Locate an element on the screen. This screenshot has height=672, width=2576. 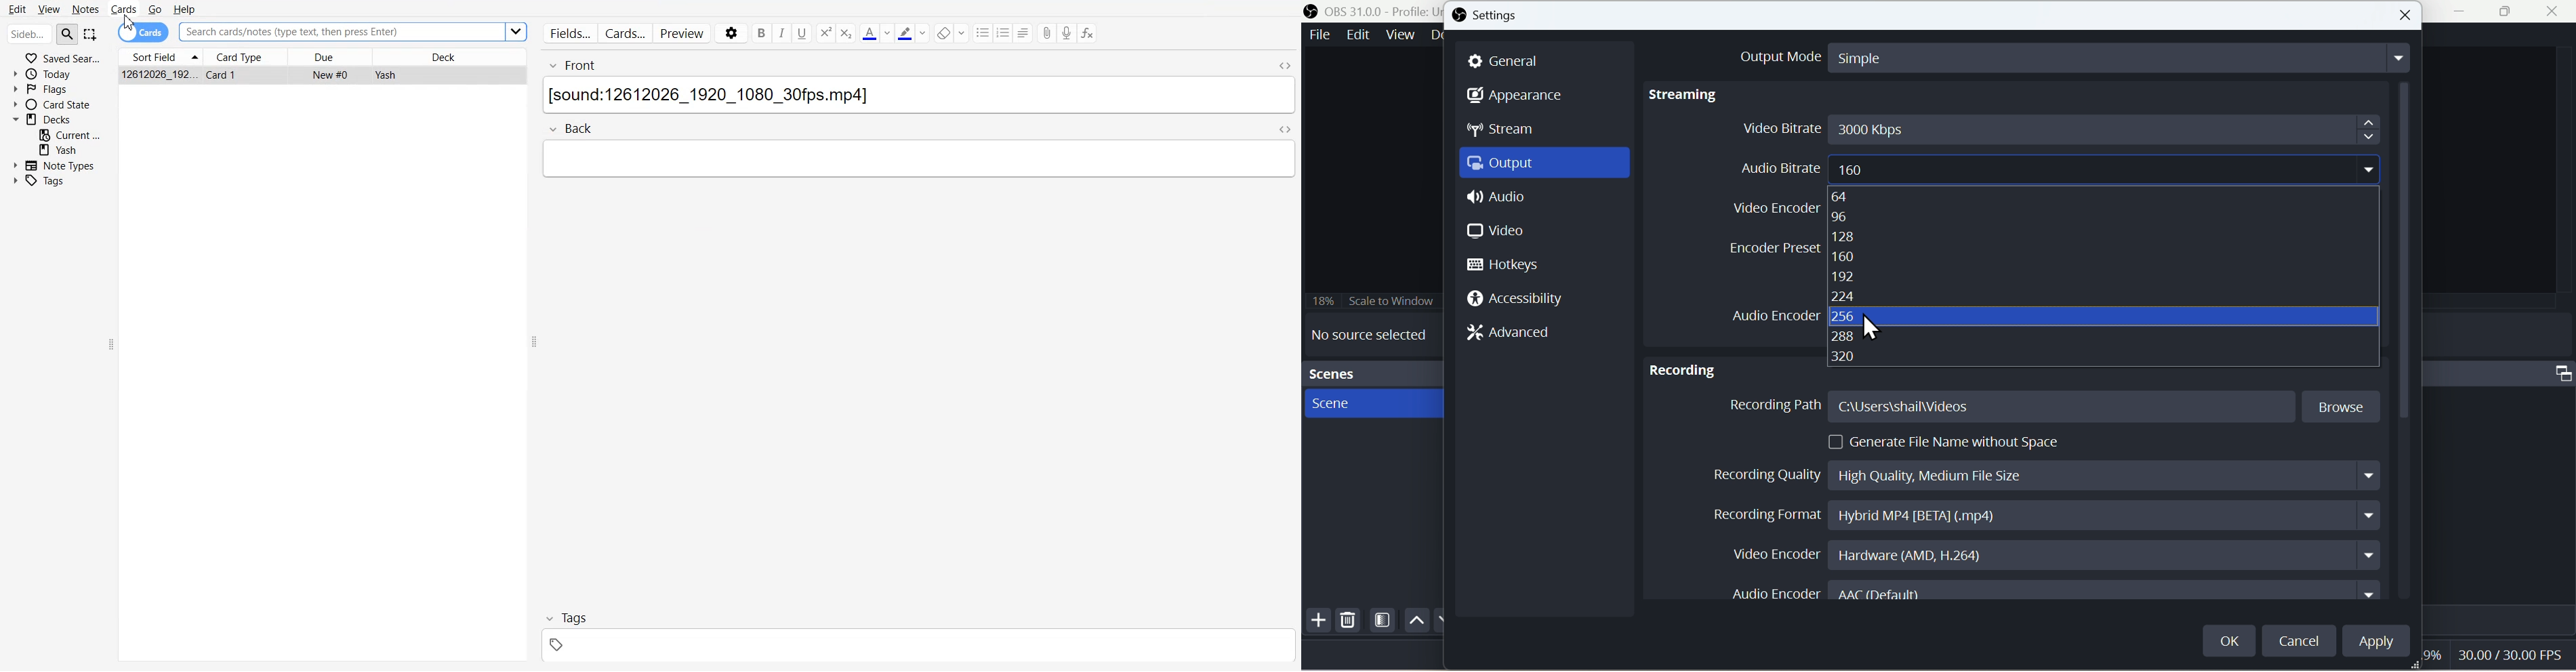
Video is located at coordinates (1497, 231).